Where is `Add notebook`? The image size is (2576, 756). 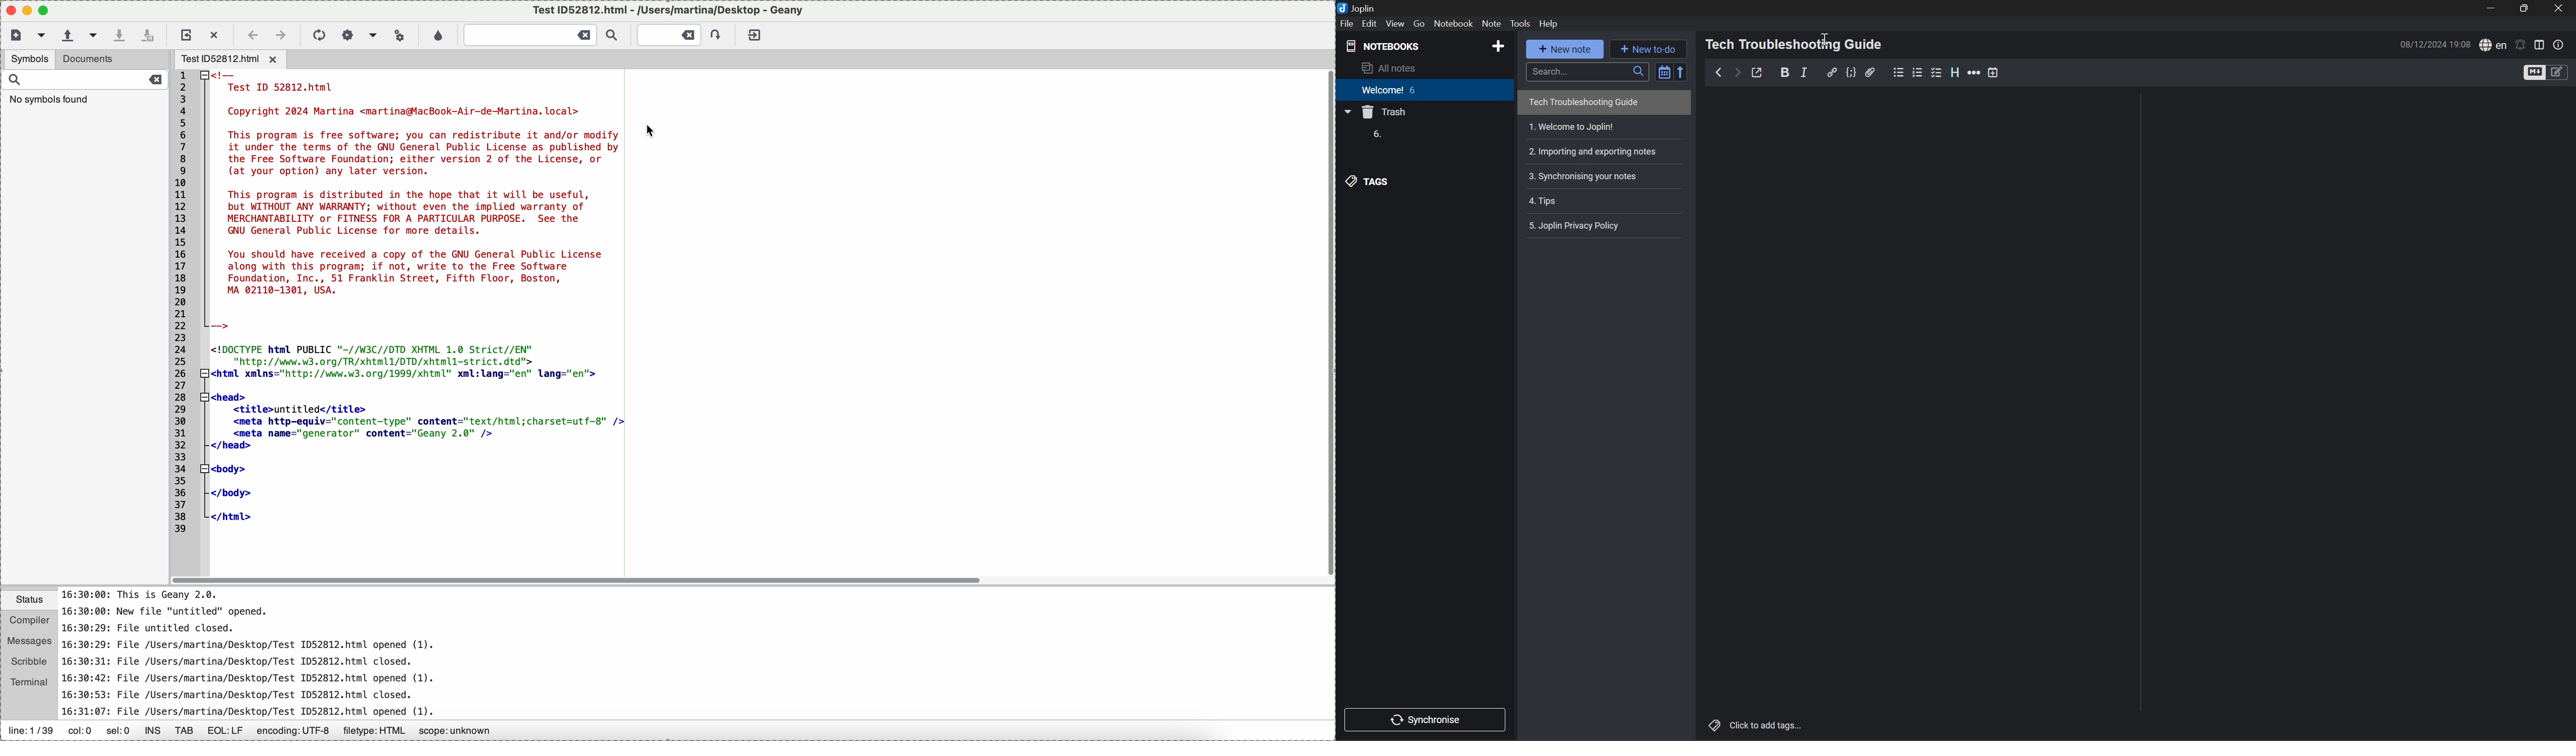 Add notebook is located at coordinates (1498, 45).